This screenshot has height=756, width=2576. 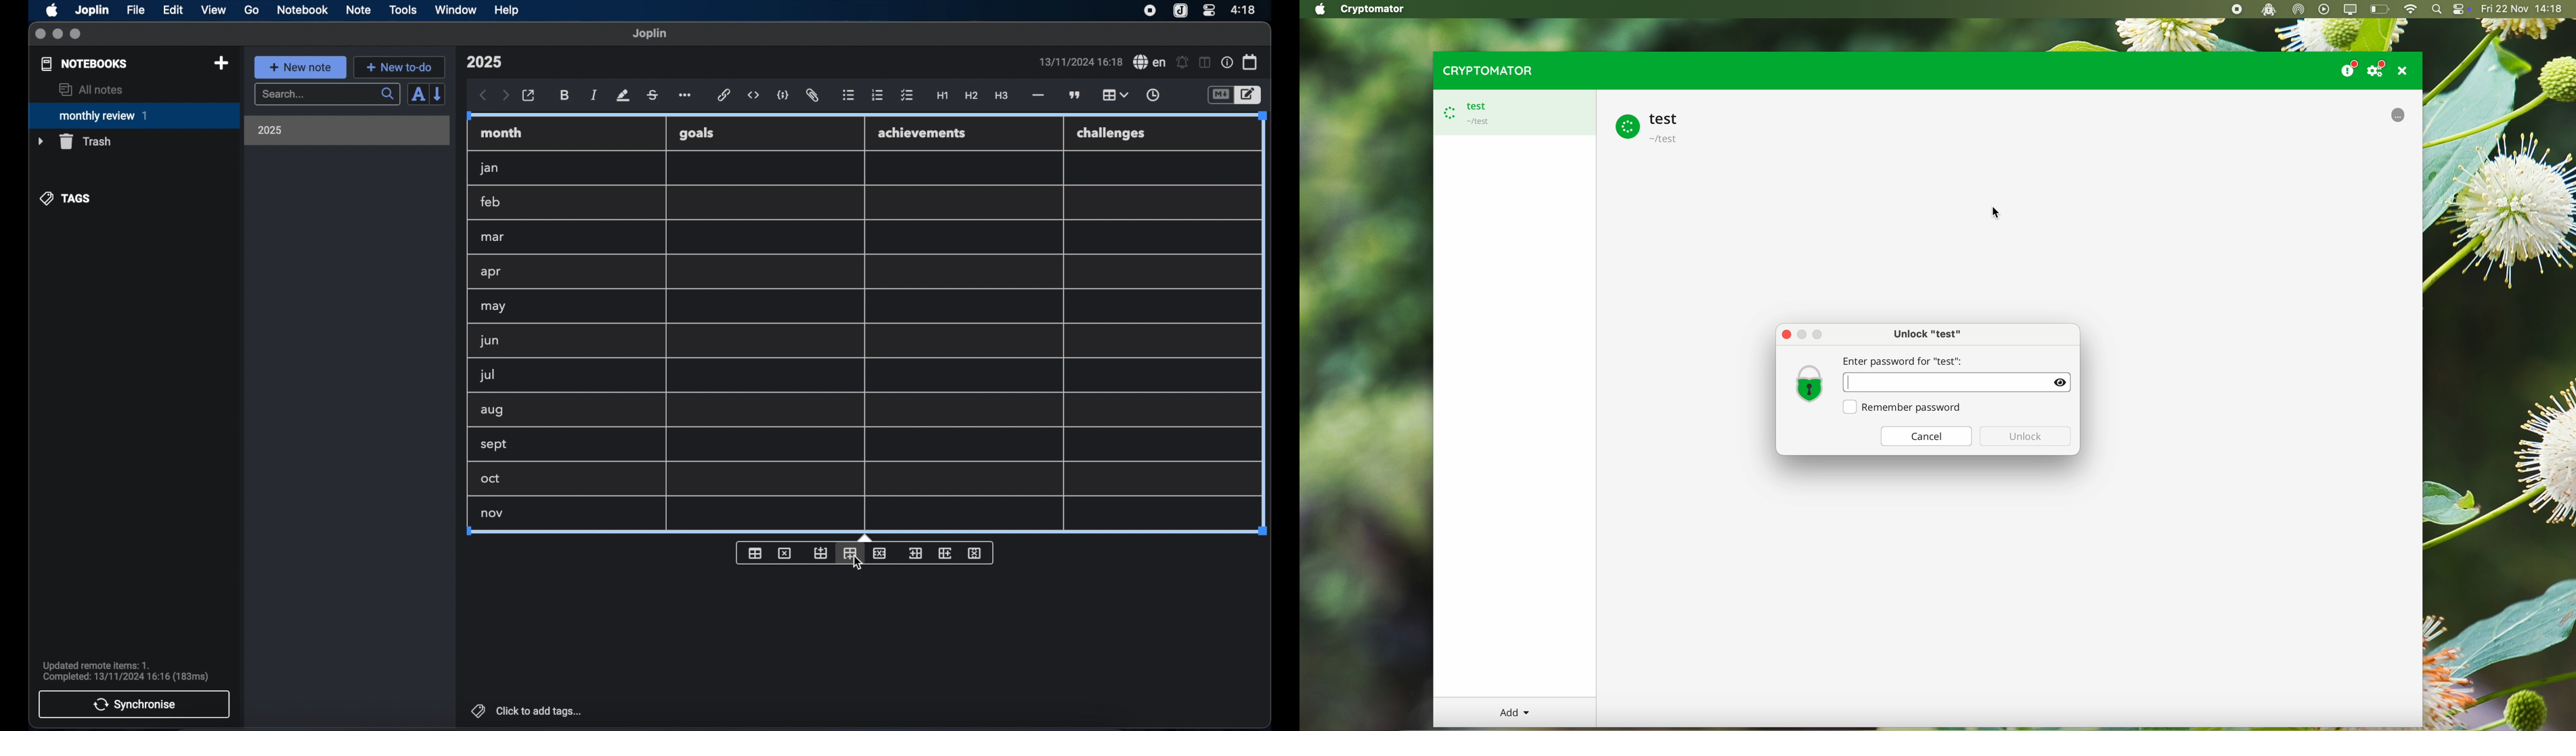 What do you see at coordinates (2410, 9) in the screenshot?
I see `wifi` at bounding box center [2410, 9].